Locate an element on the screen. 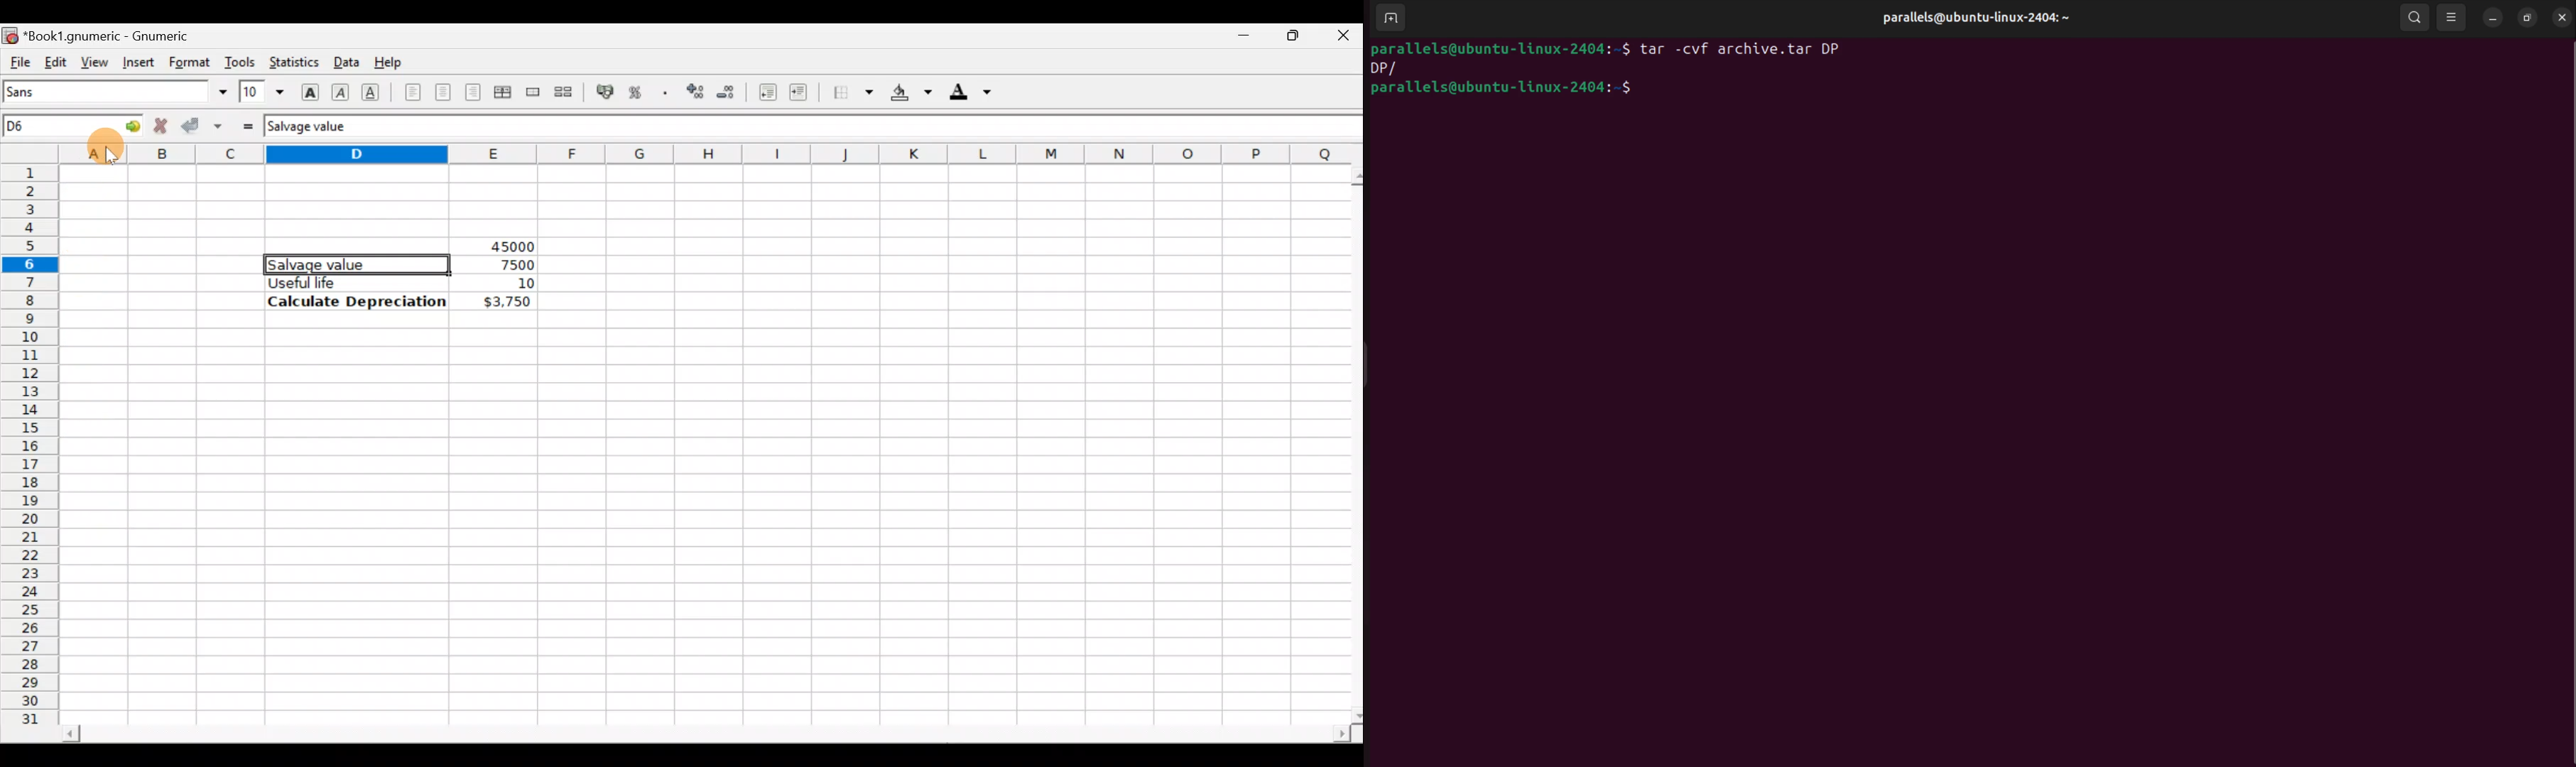 The image size is (2576, 784). 45000 is located at coordinates (499, 244).